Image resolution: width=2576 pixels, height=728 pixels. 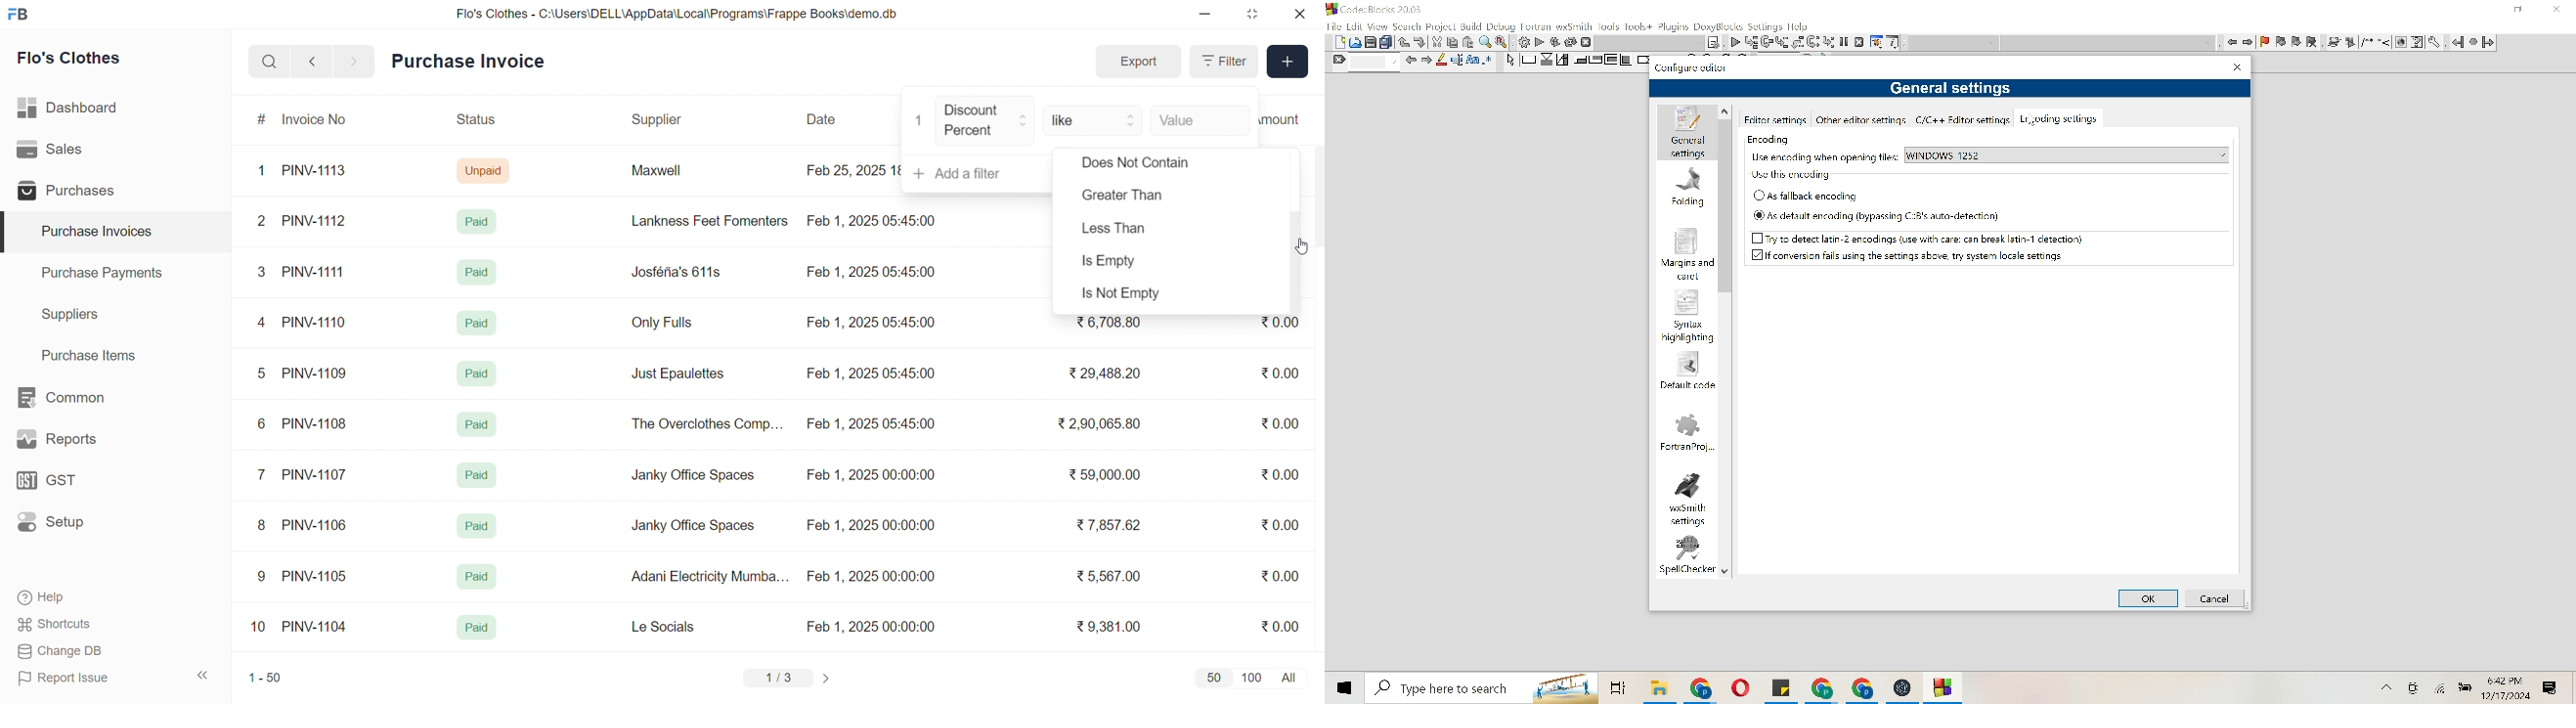 I want to click on Sales, so click(x=71, y=152).